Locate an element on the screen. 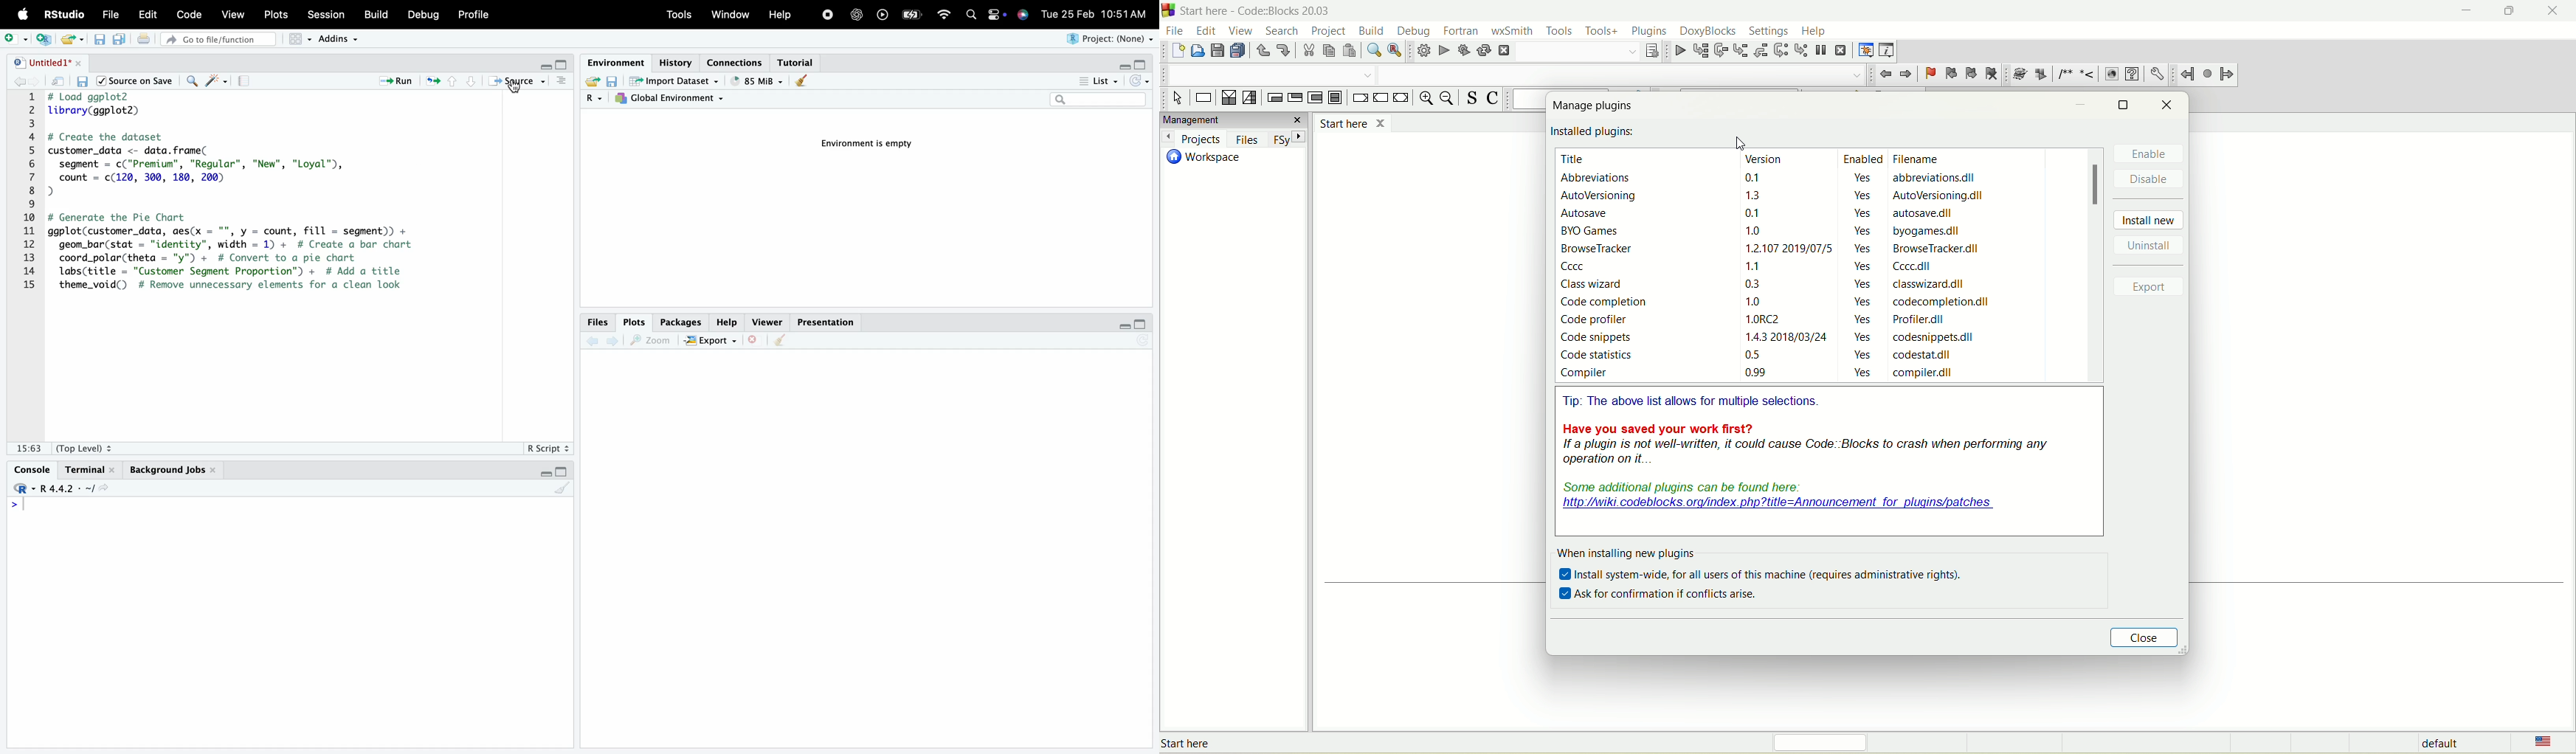 Image resolution: width=2576 pixels, height=756 pixels. /| Source on Save is located at coordinates (135, 81).